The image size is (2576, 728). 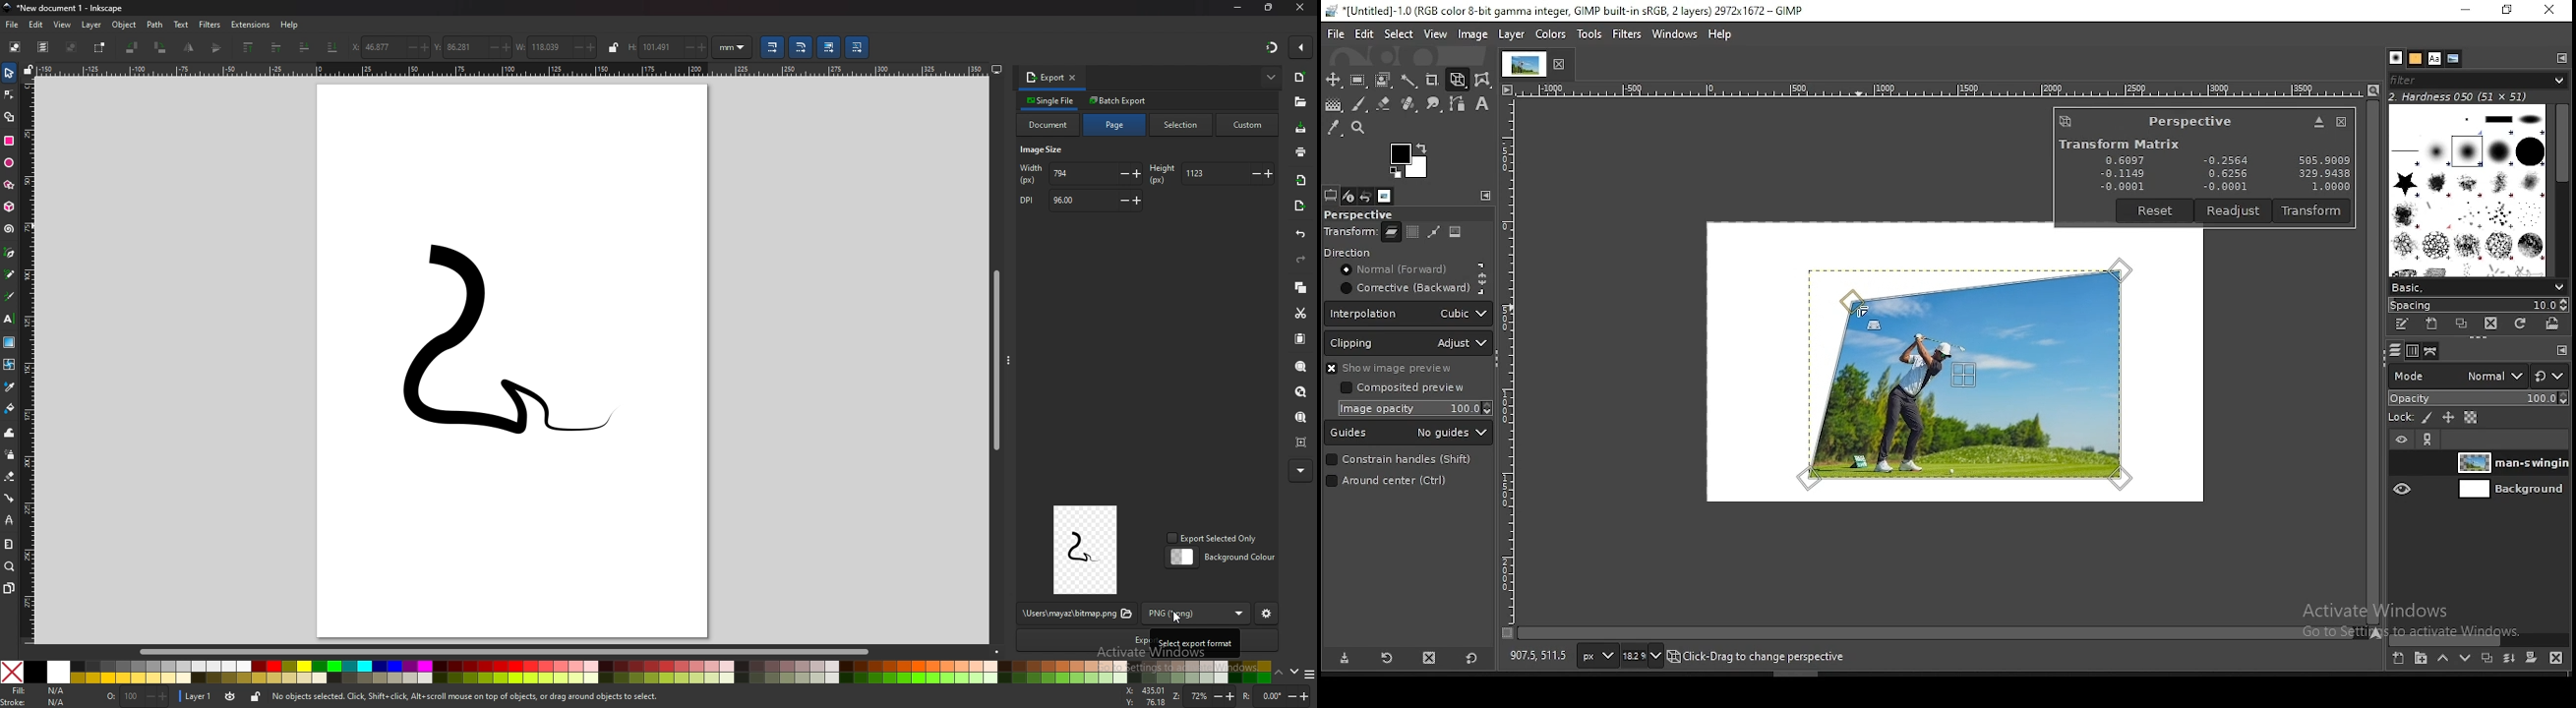 What do you see at coordinates (1859, 311) in the screenshot?
I see `mouse pointer` at bounding box center [1859, 311].